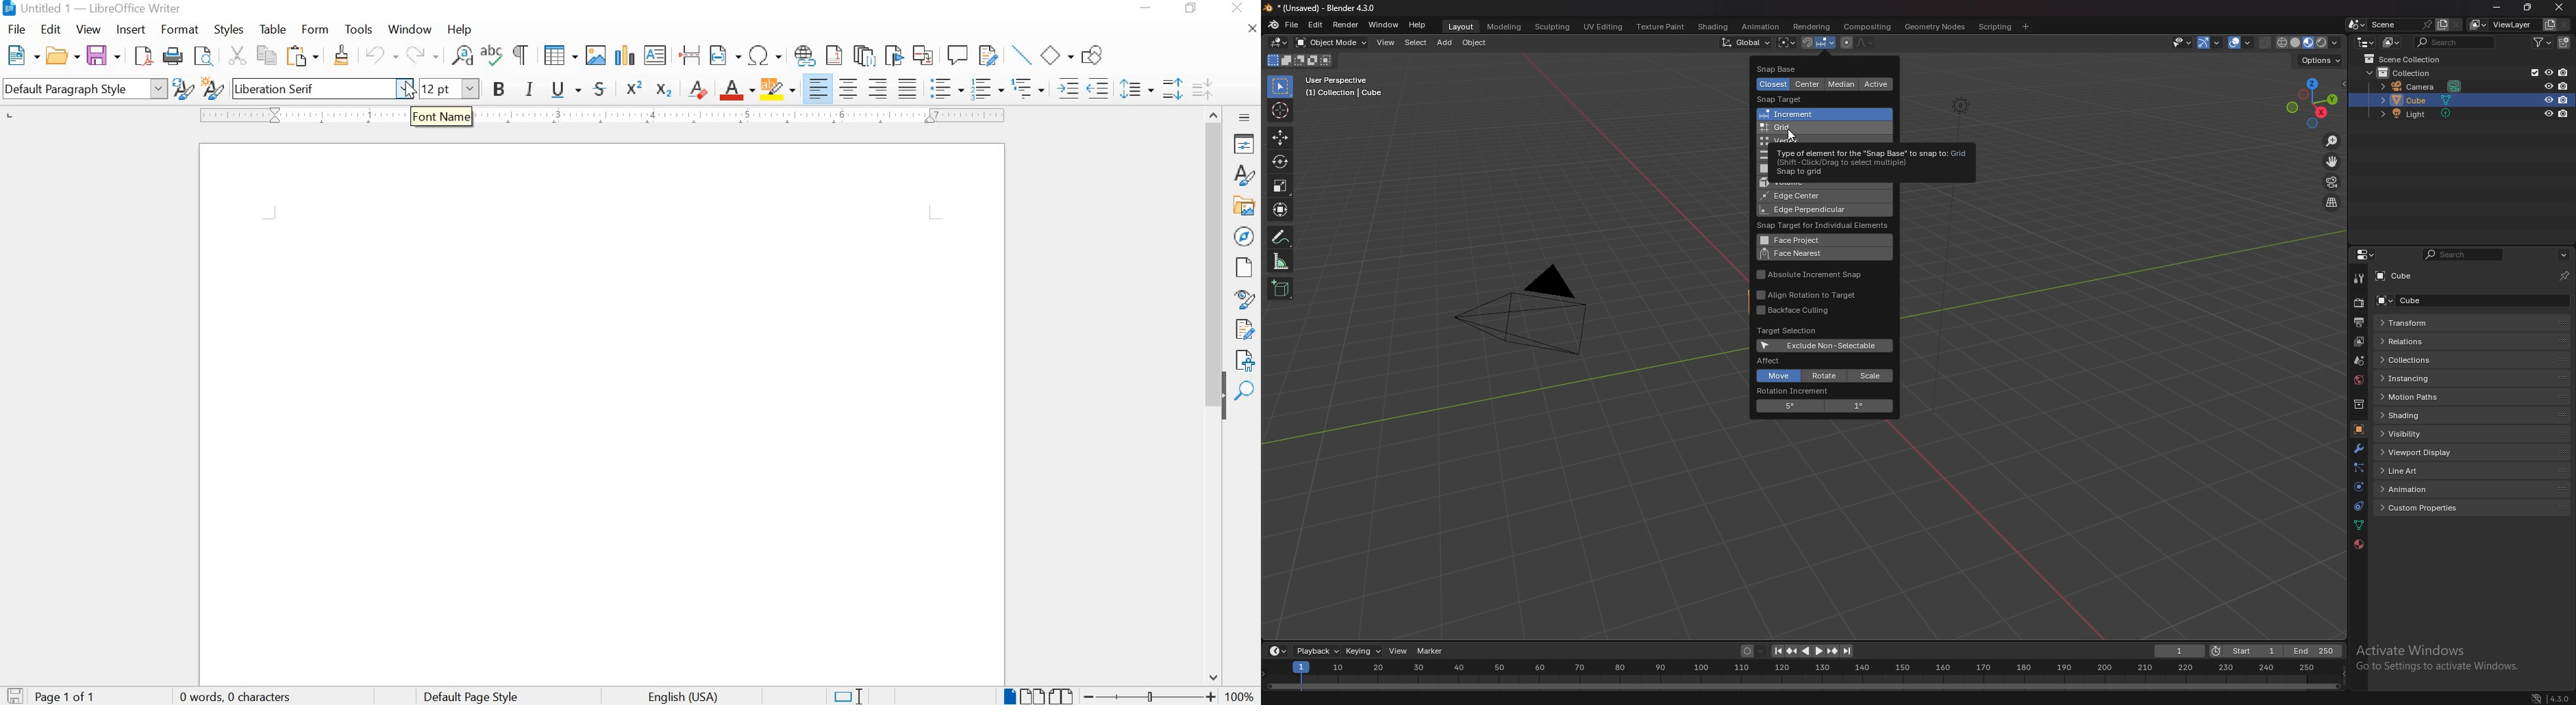  I want to click on cursor, so click(1792, 136).